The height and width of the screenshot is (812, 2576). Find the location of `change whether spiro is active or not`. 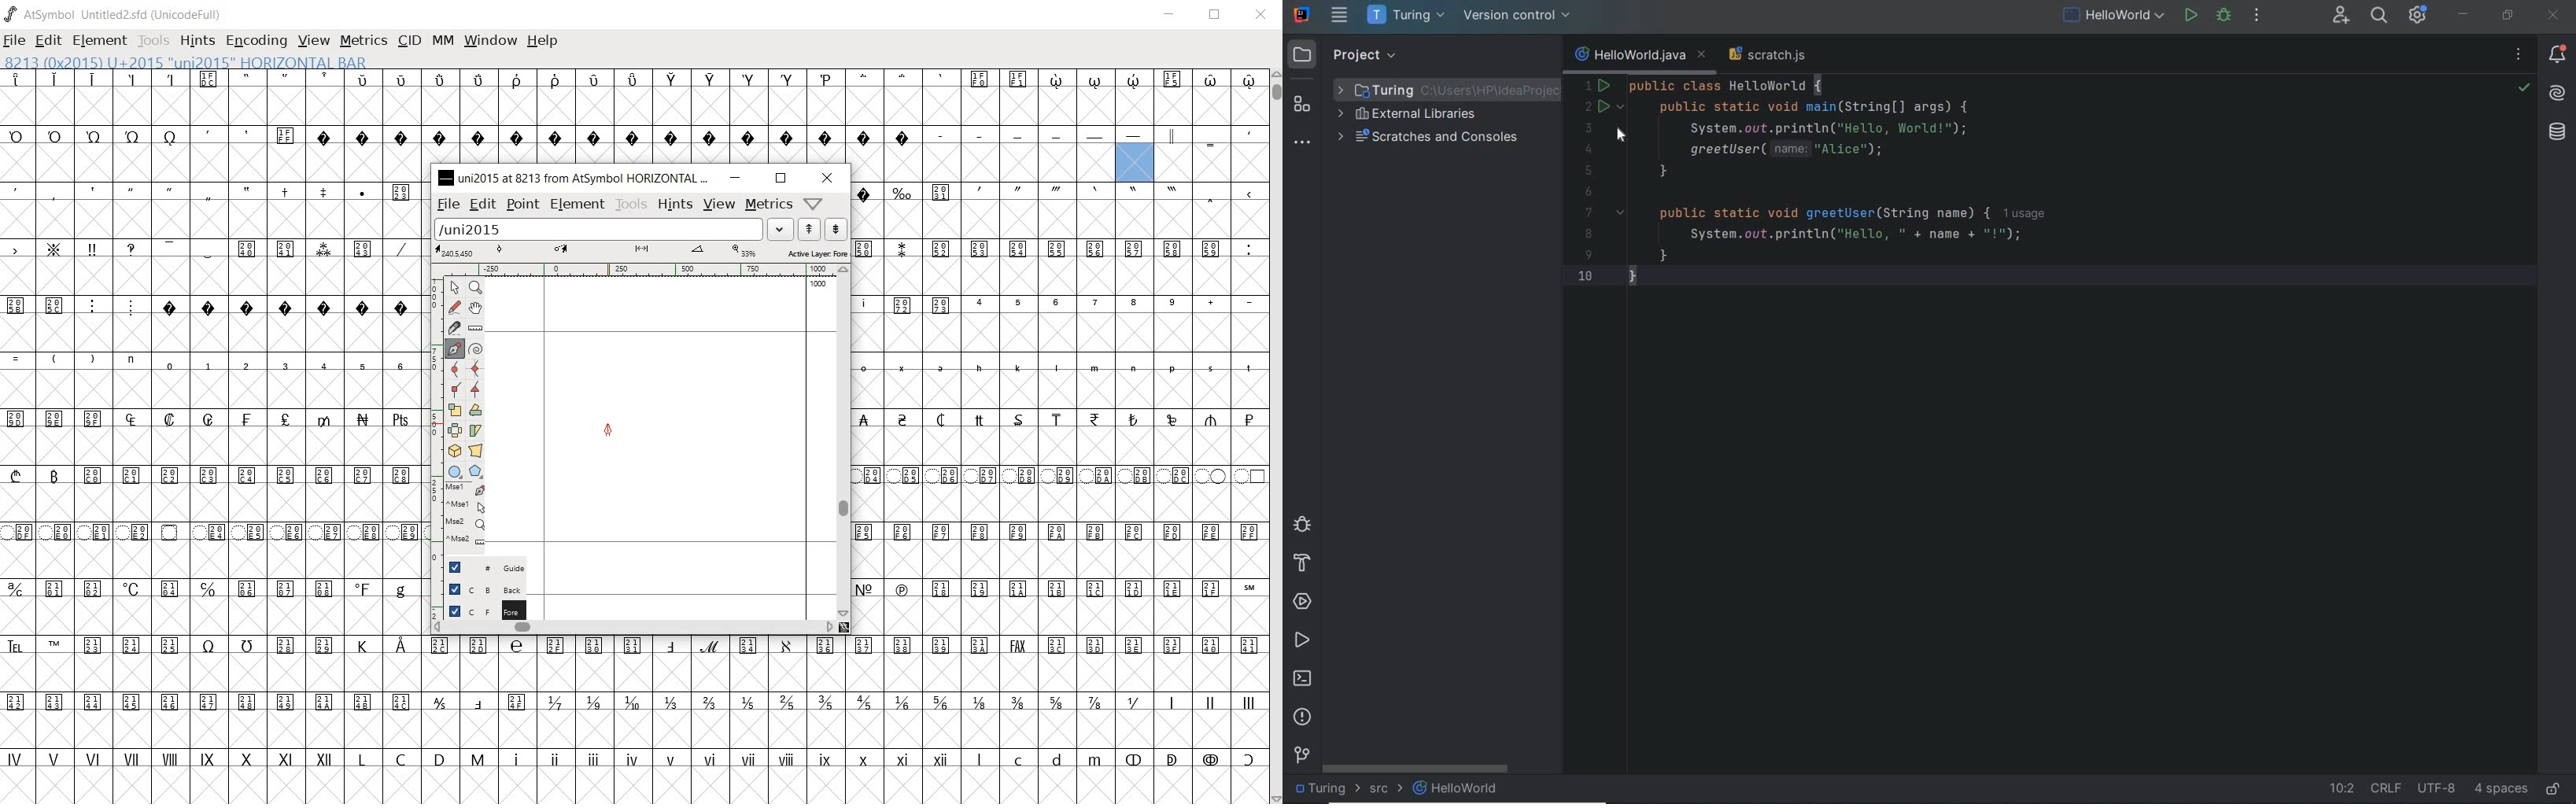

change whether spiro is active or not is located at coordinates (477, 349).